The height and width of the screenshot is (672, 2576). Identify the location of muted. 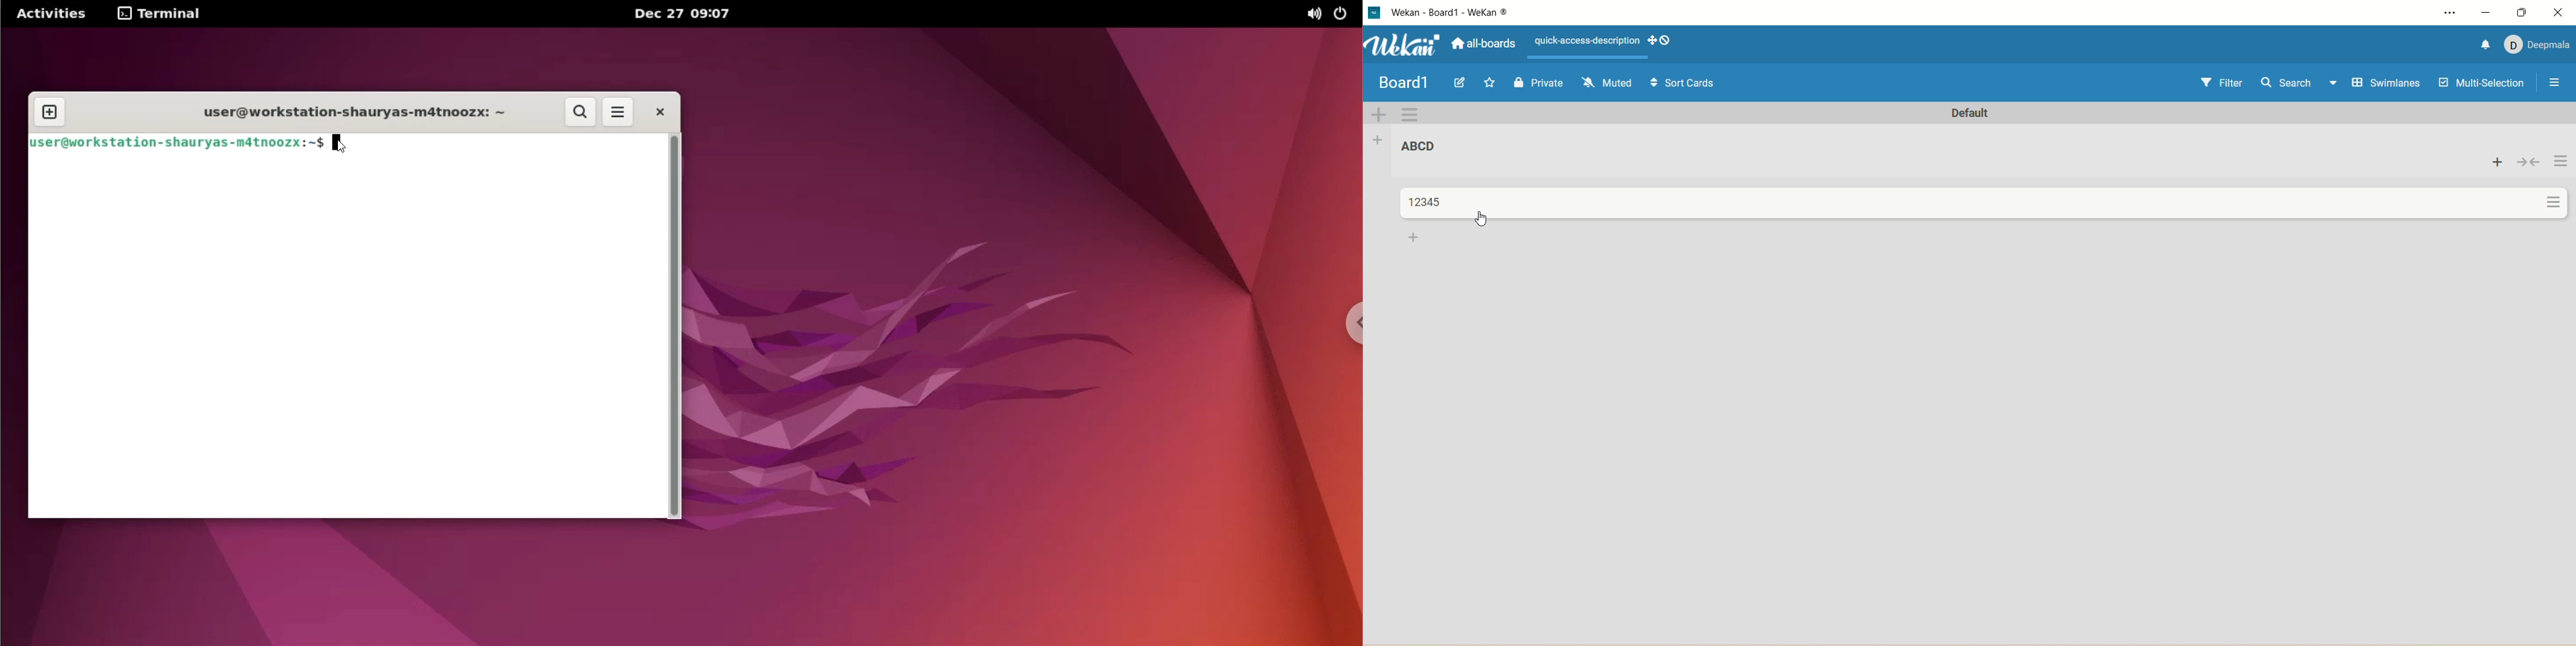
(1604, 81).